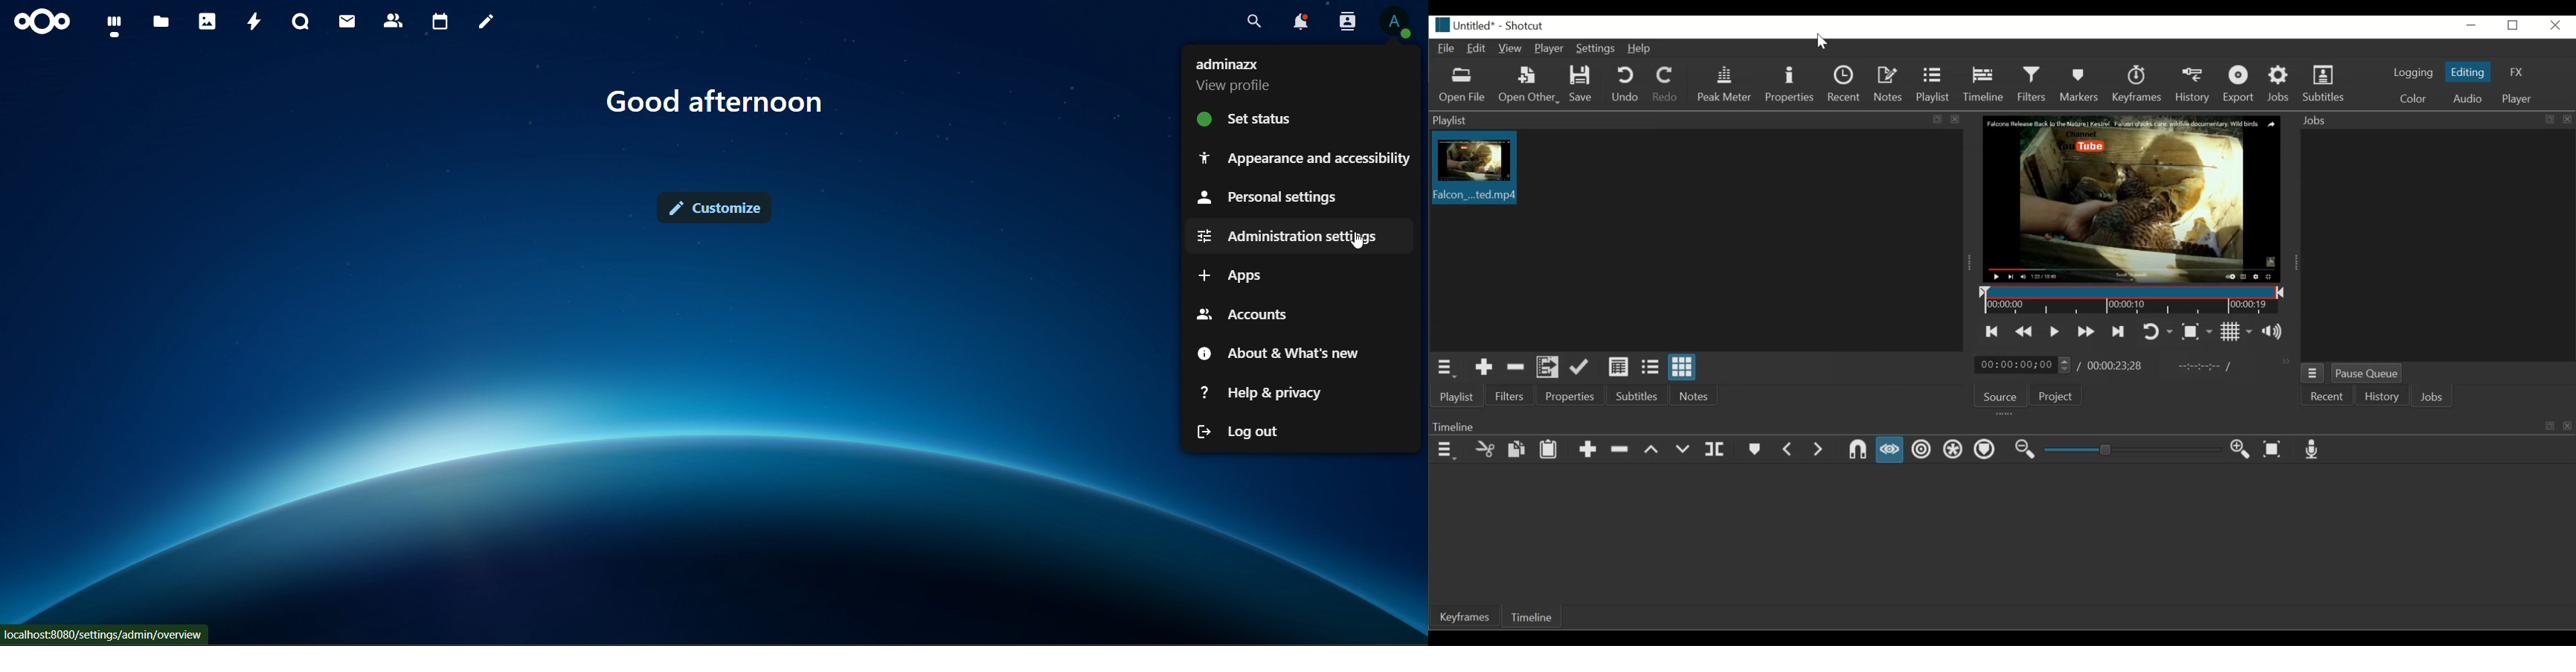  What do you see at coordinates (2381, 397) in the screenshot?
I see `History` at bounding box center [2381, 397].